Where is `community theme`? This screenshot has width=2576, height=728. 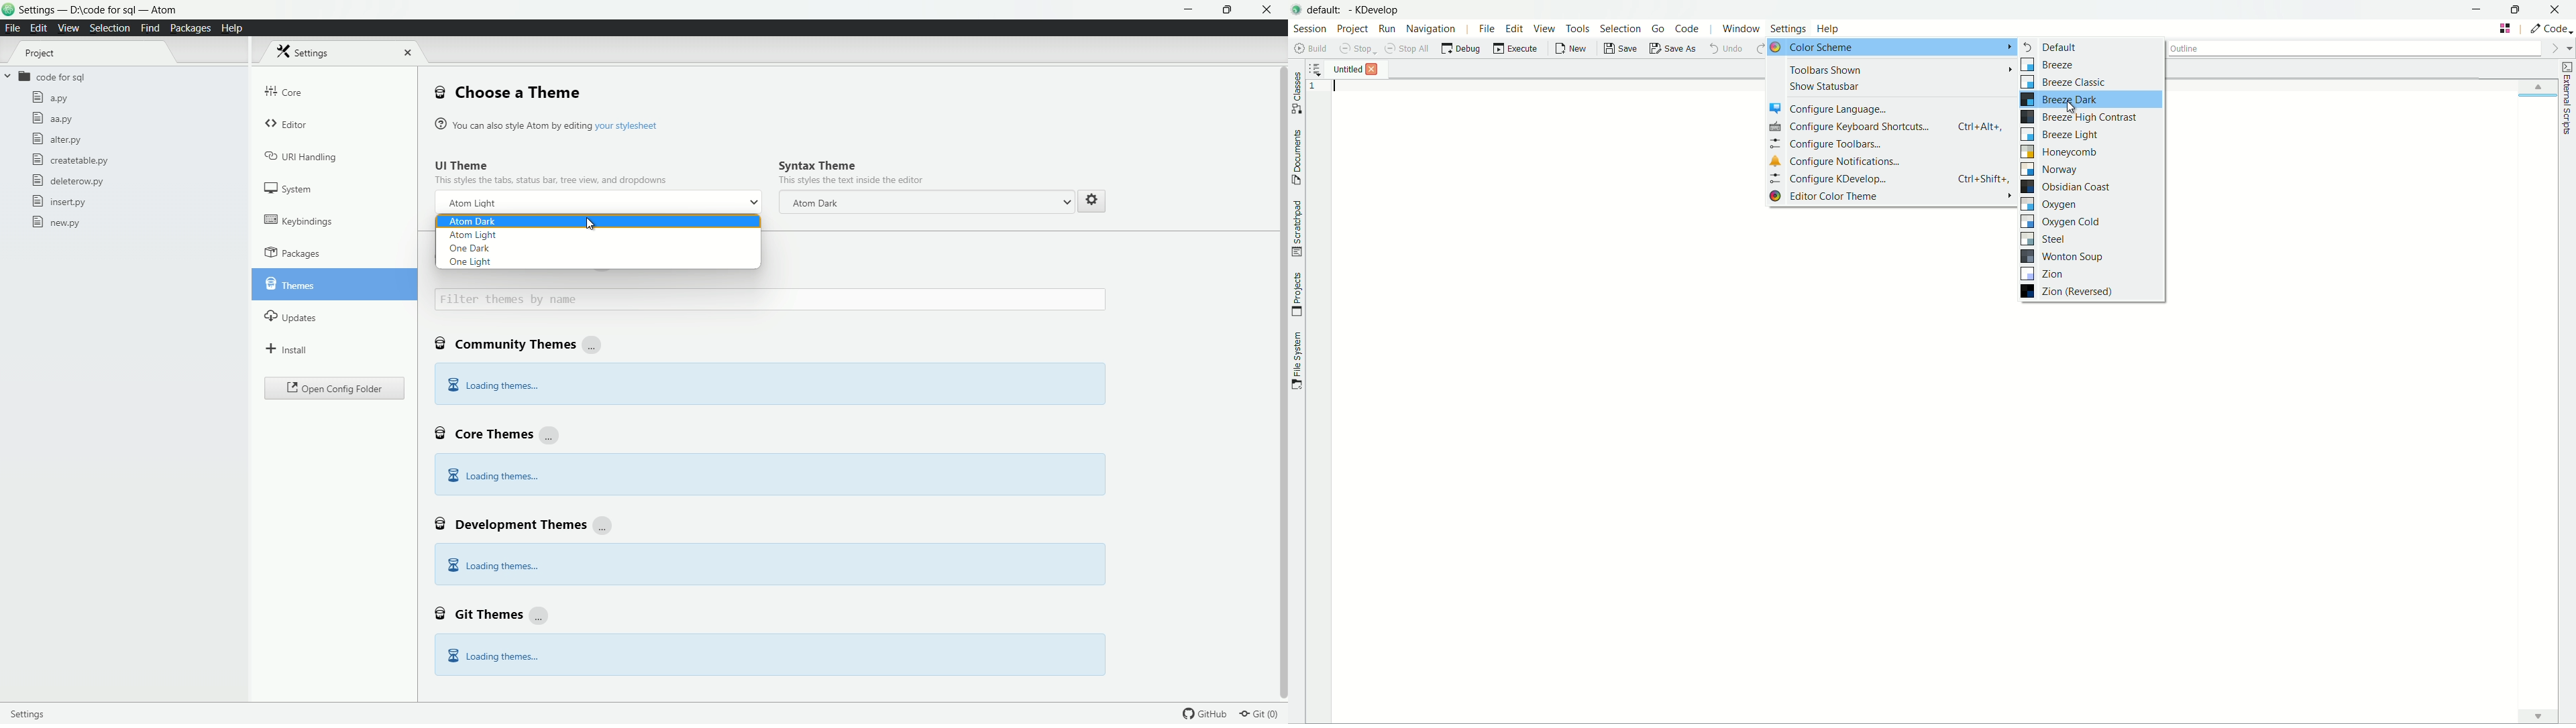
community theme is located at coordinates (521, 345).